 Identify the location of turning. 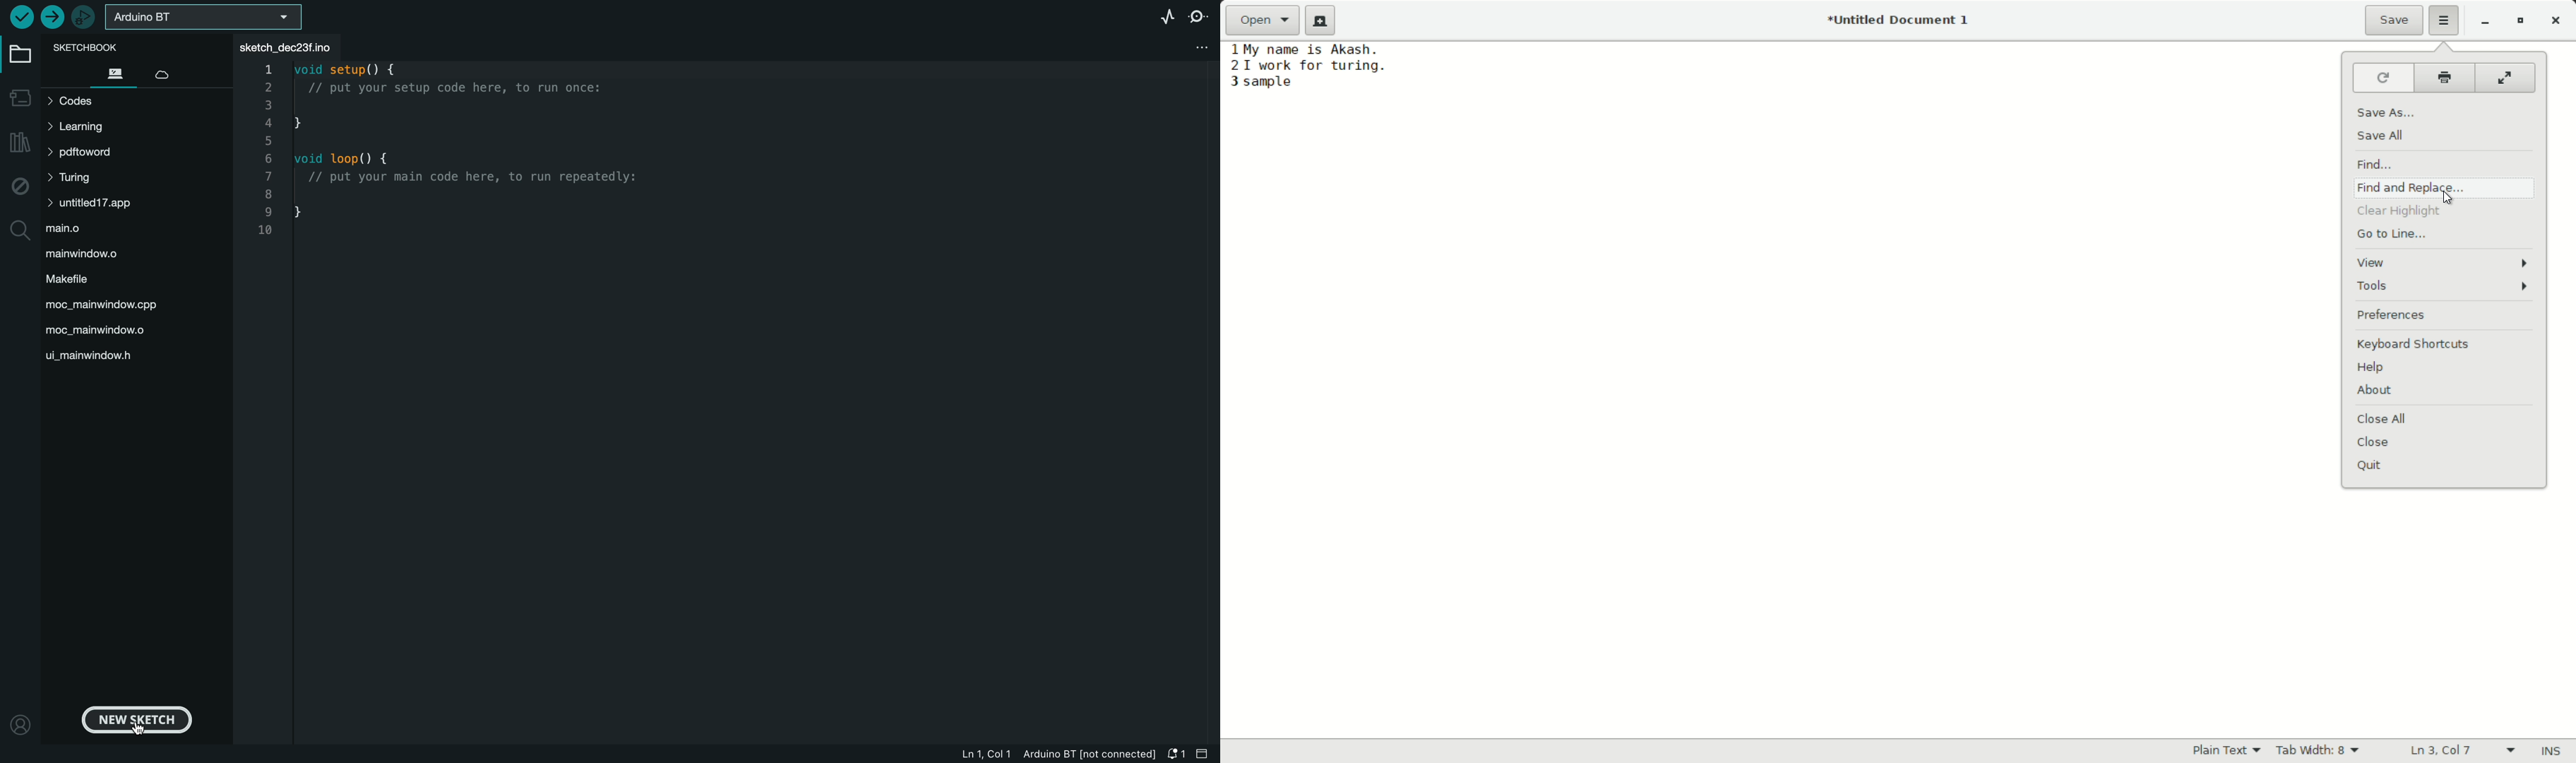
(78, 178).